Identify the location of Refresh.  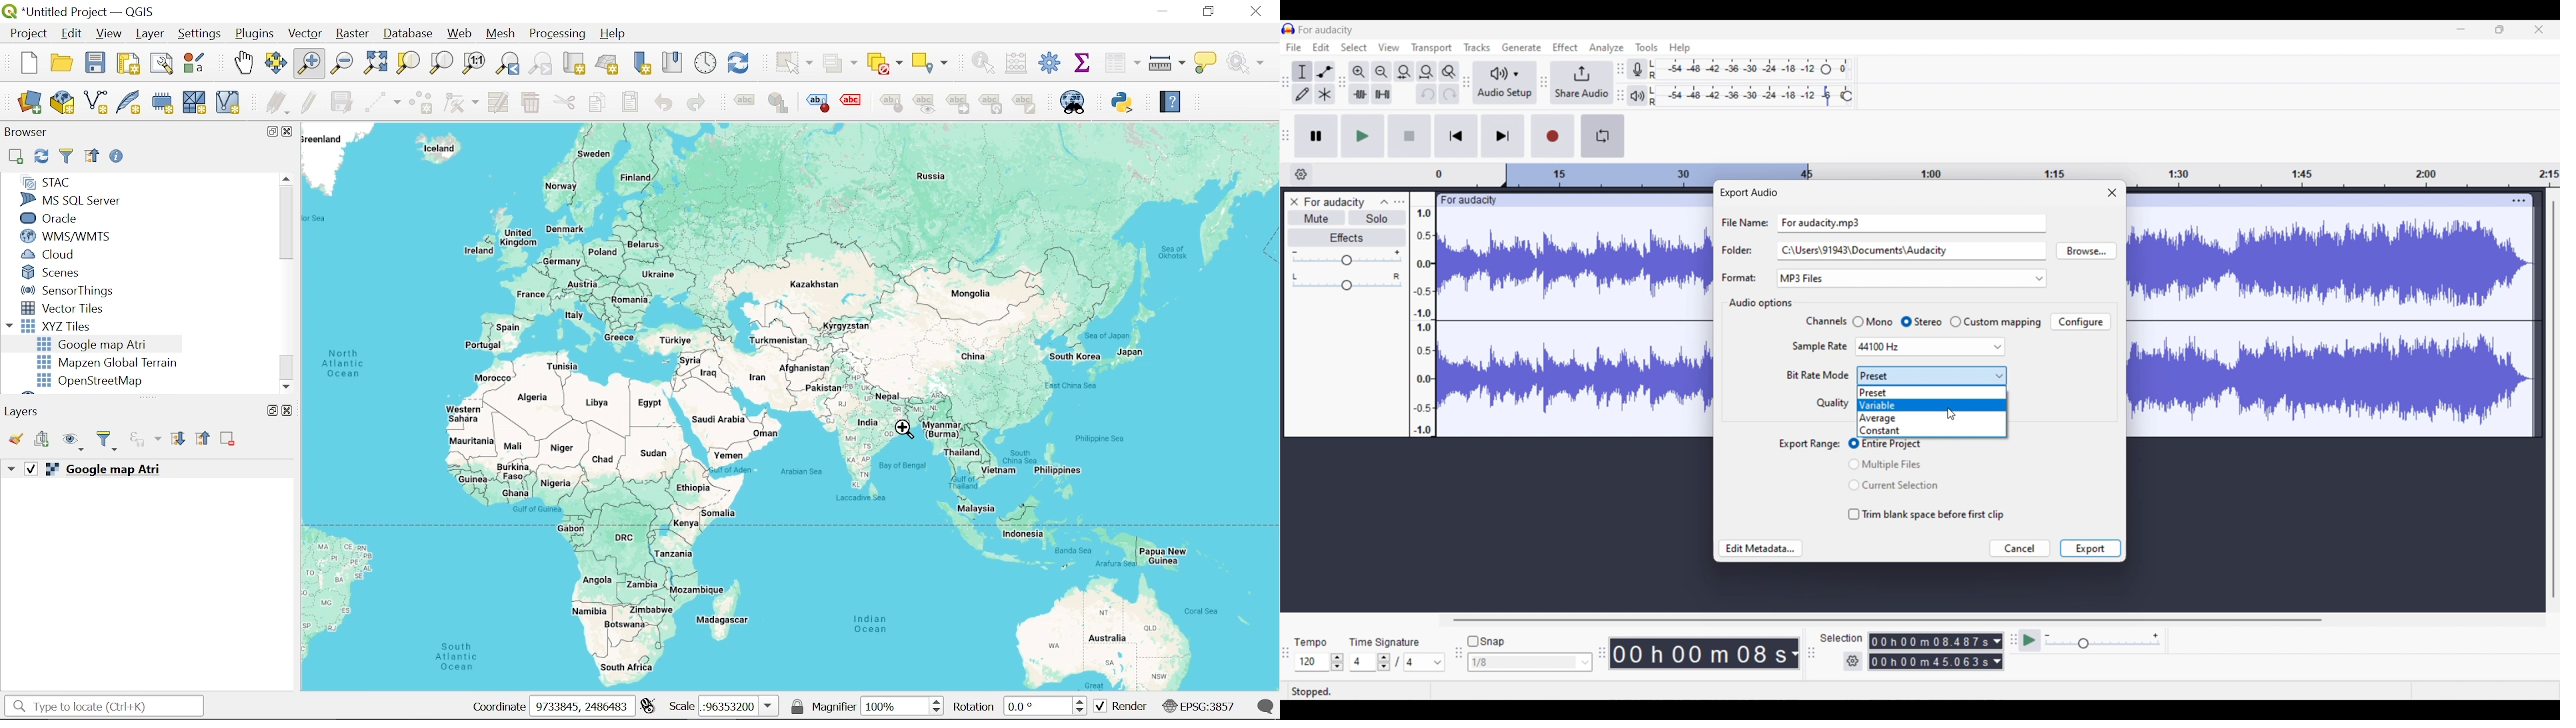
(740, 63).